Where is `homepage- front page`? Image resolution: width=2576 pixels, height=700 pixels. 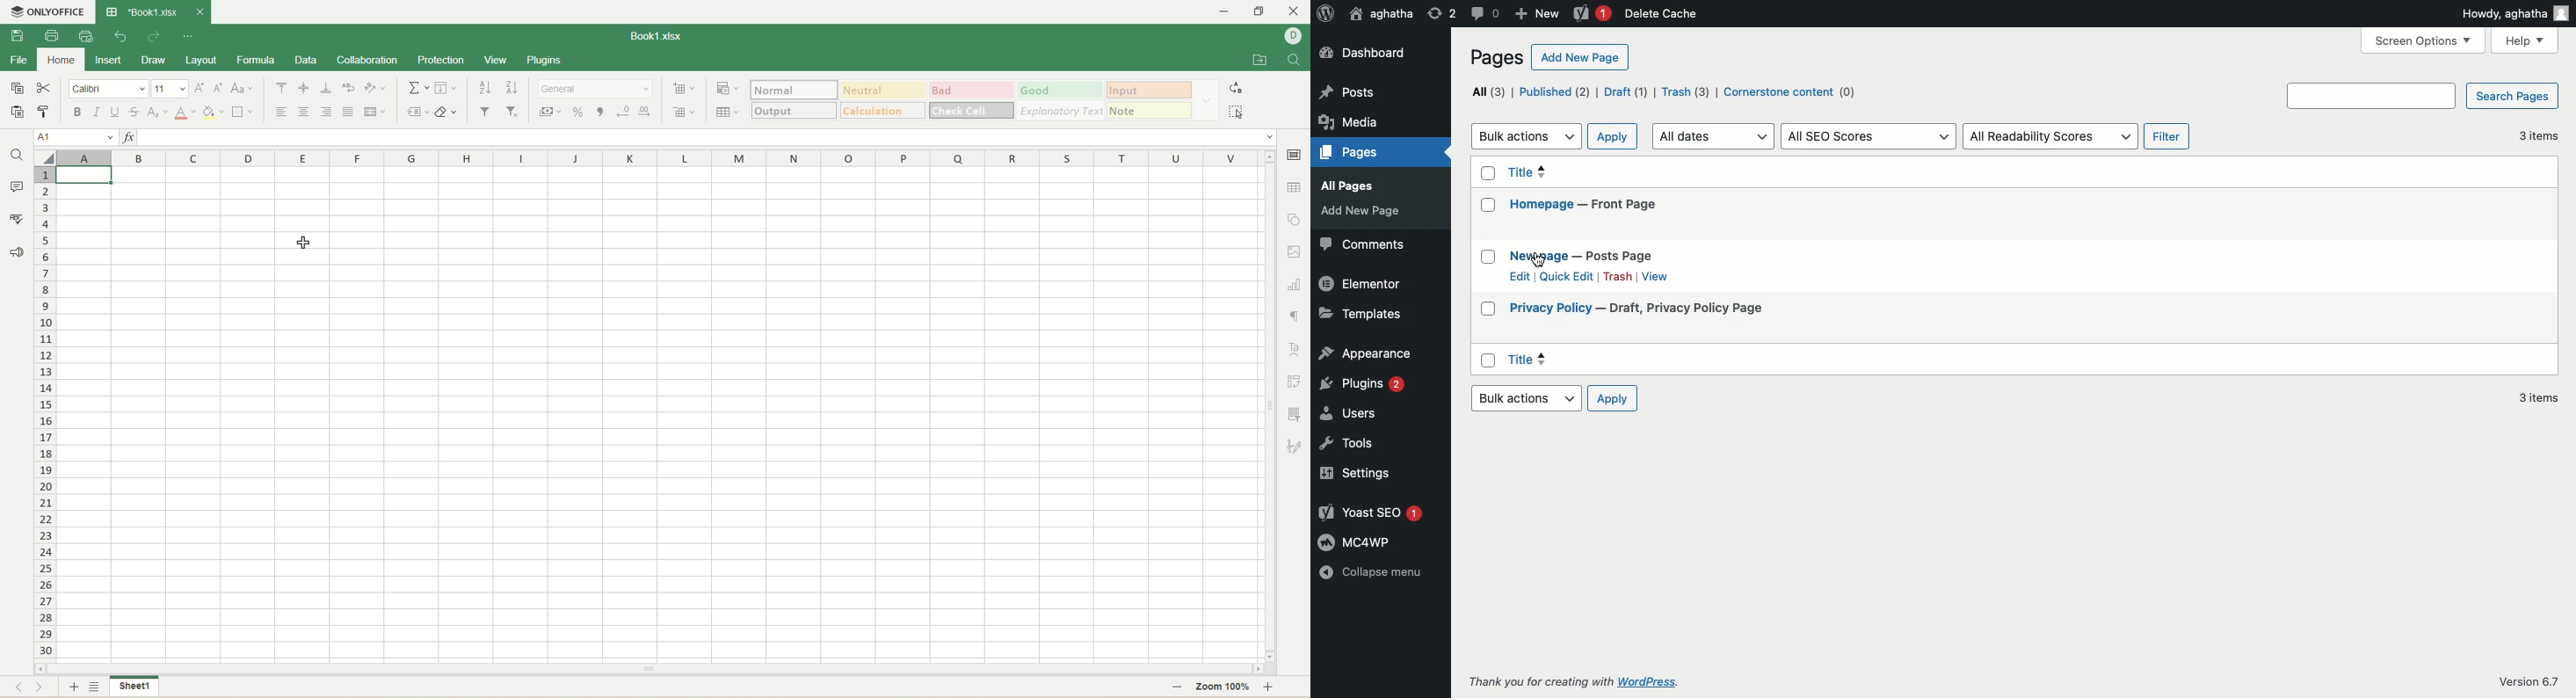 homepage- front page is located at coordinates (1593, 207).